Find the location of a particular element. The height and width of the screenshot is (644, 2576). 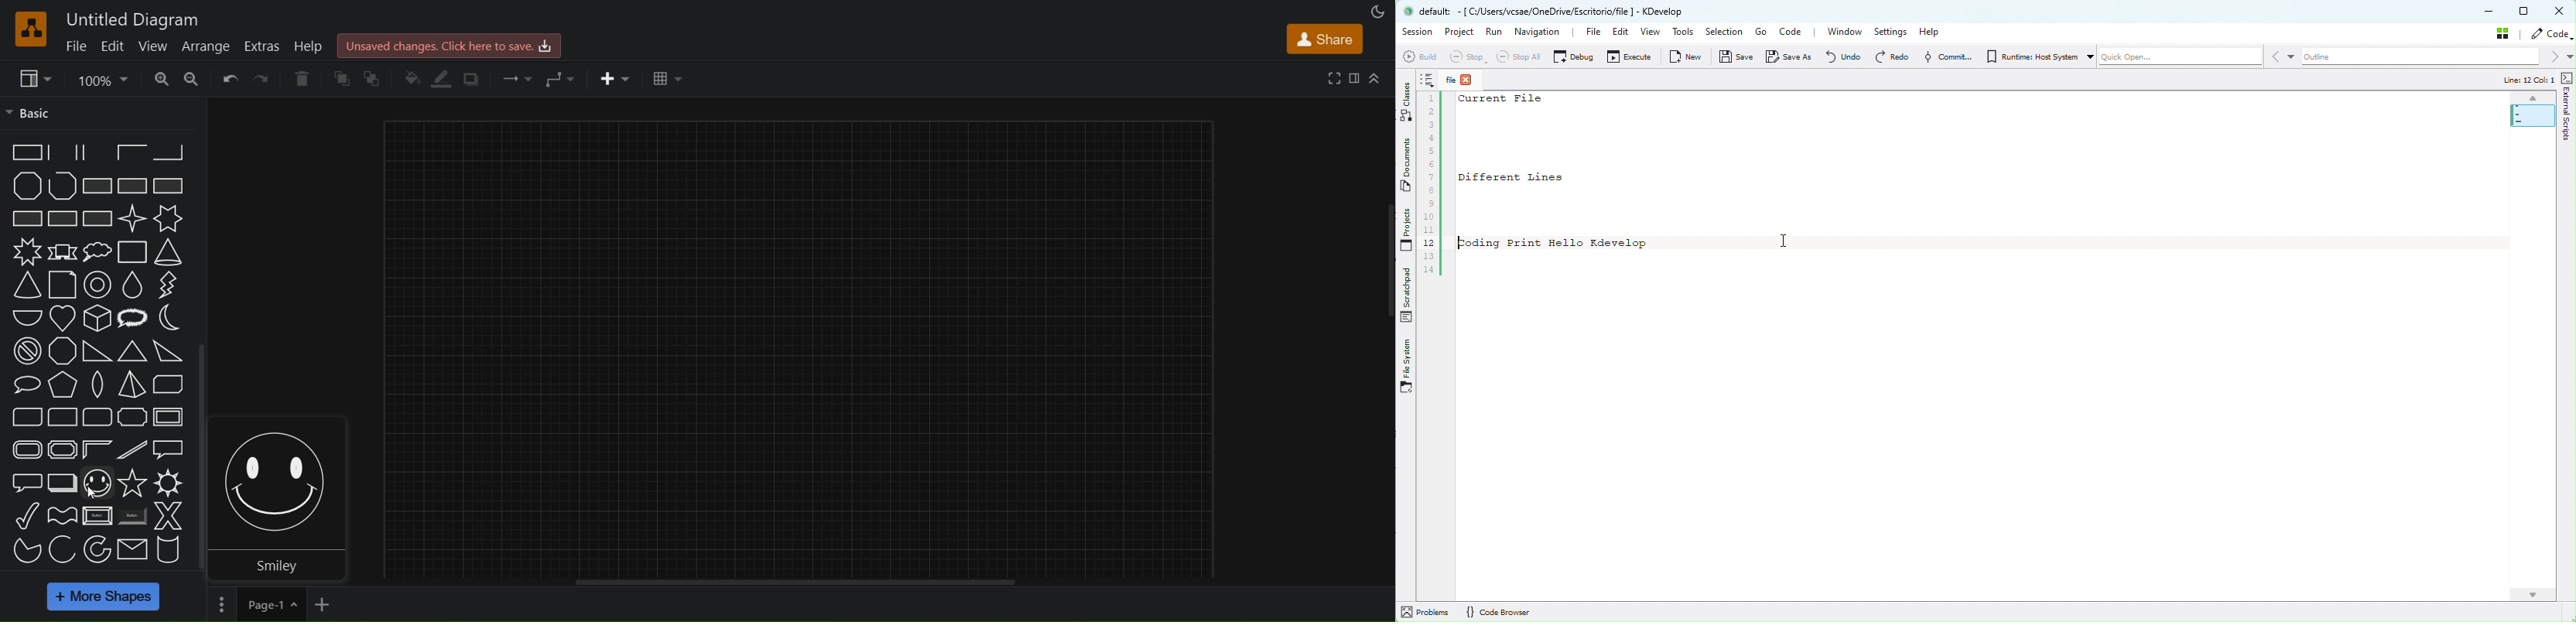

rectangle with diagonal fill is located at coordinates (96, 187).